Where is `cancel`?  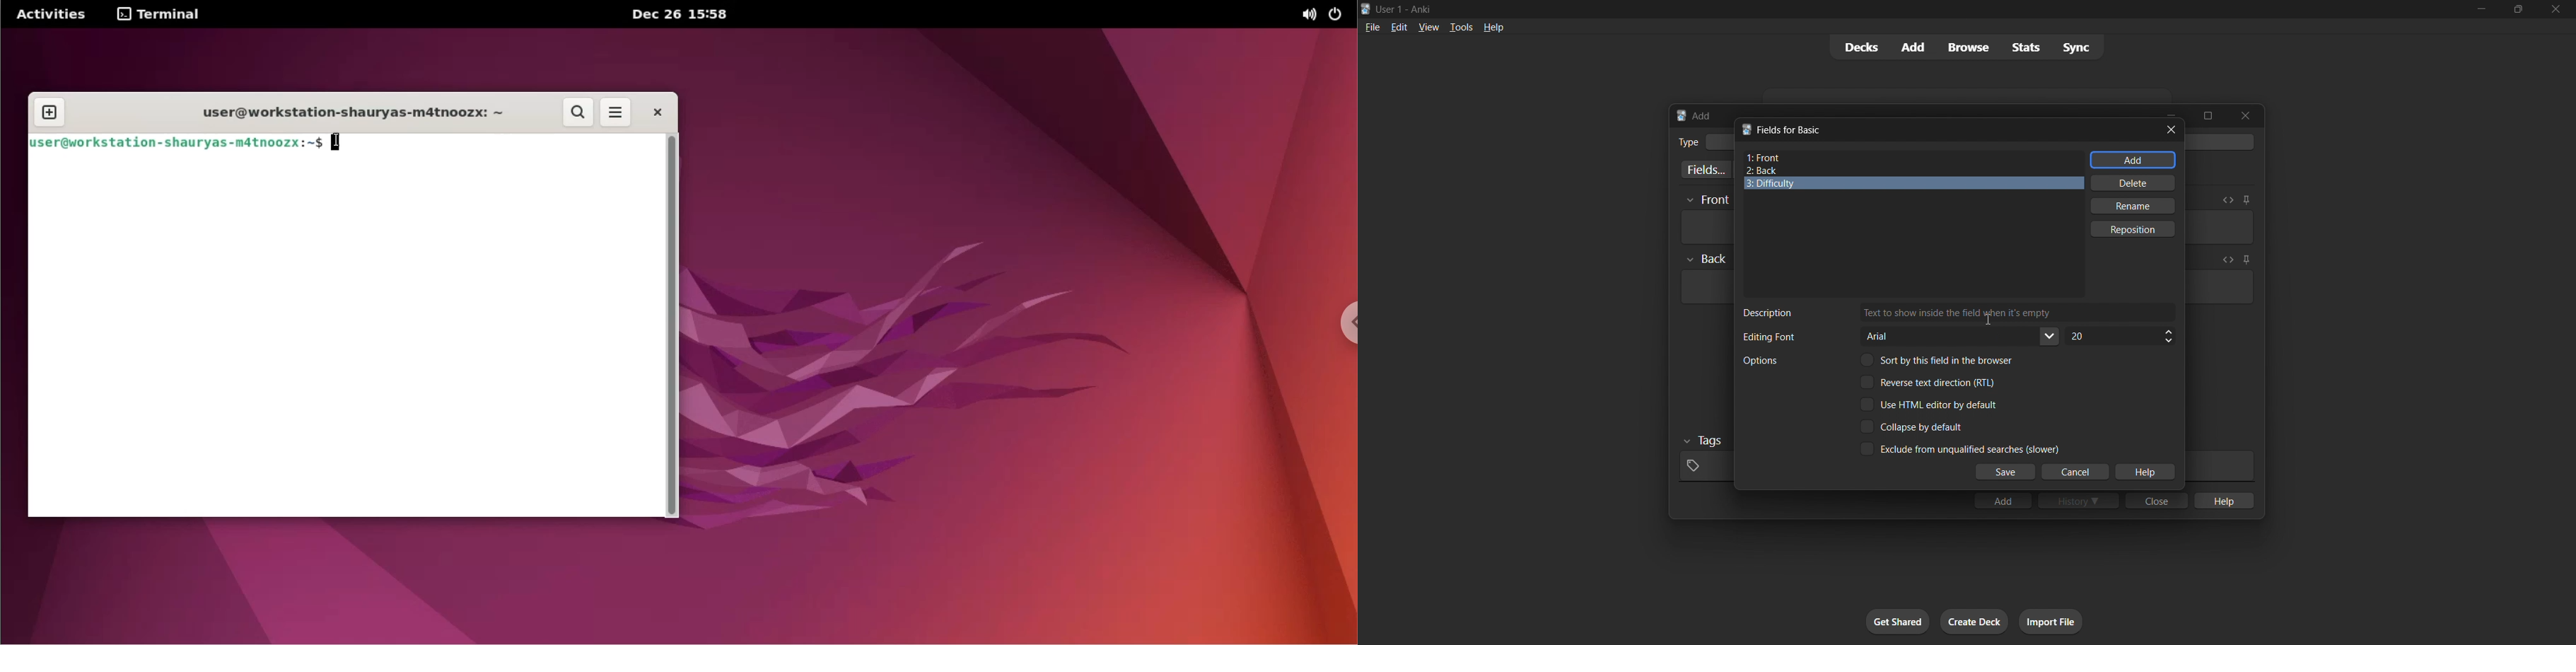
cancel is located at coordinates (2077, 472).